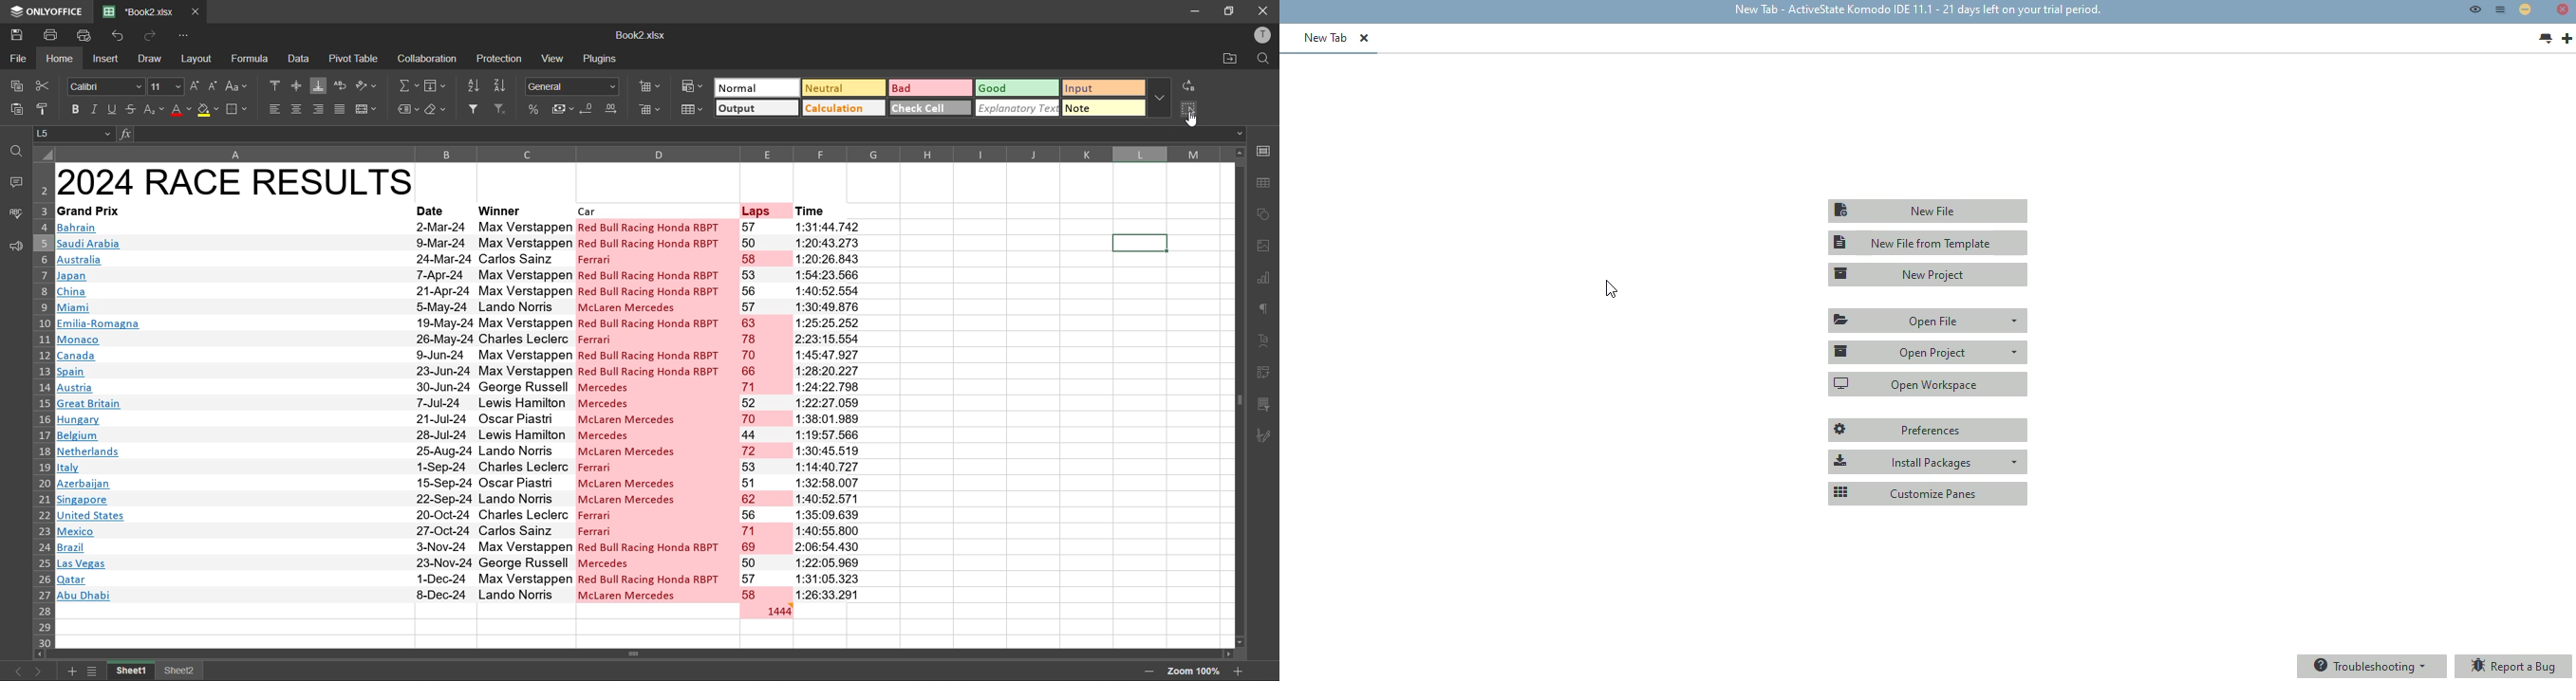 The height and width of the screenshot is (700, 2576). What do you see at coordinates (1929, 243) in the screenshot?
I see `new file from template` at bounding box center [1929, 243].